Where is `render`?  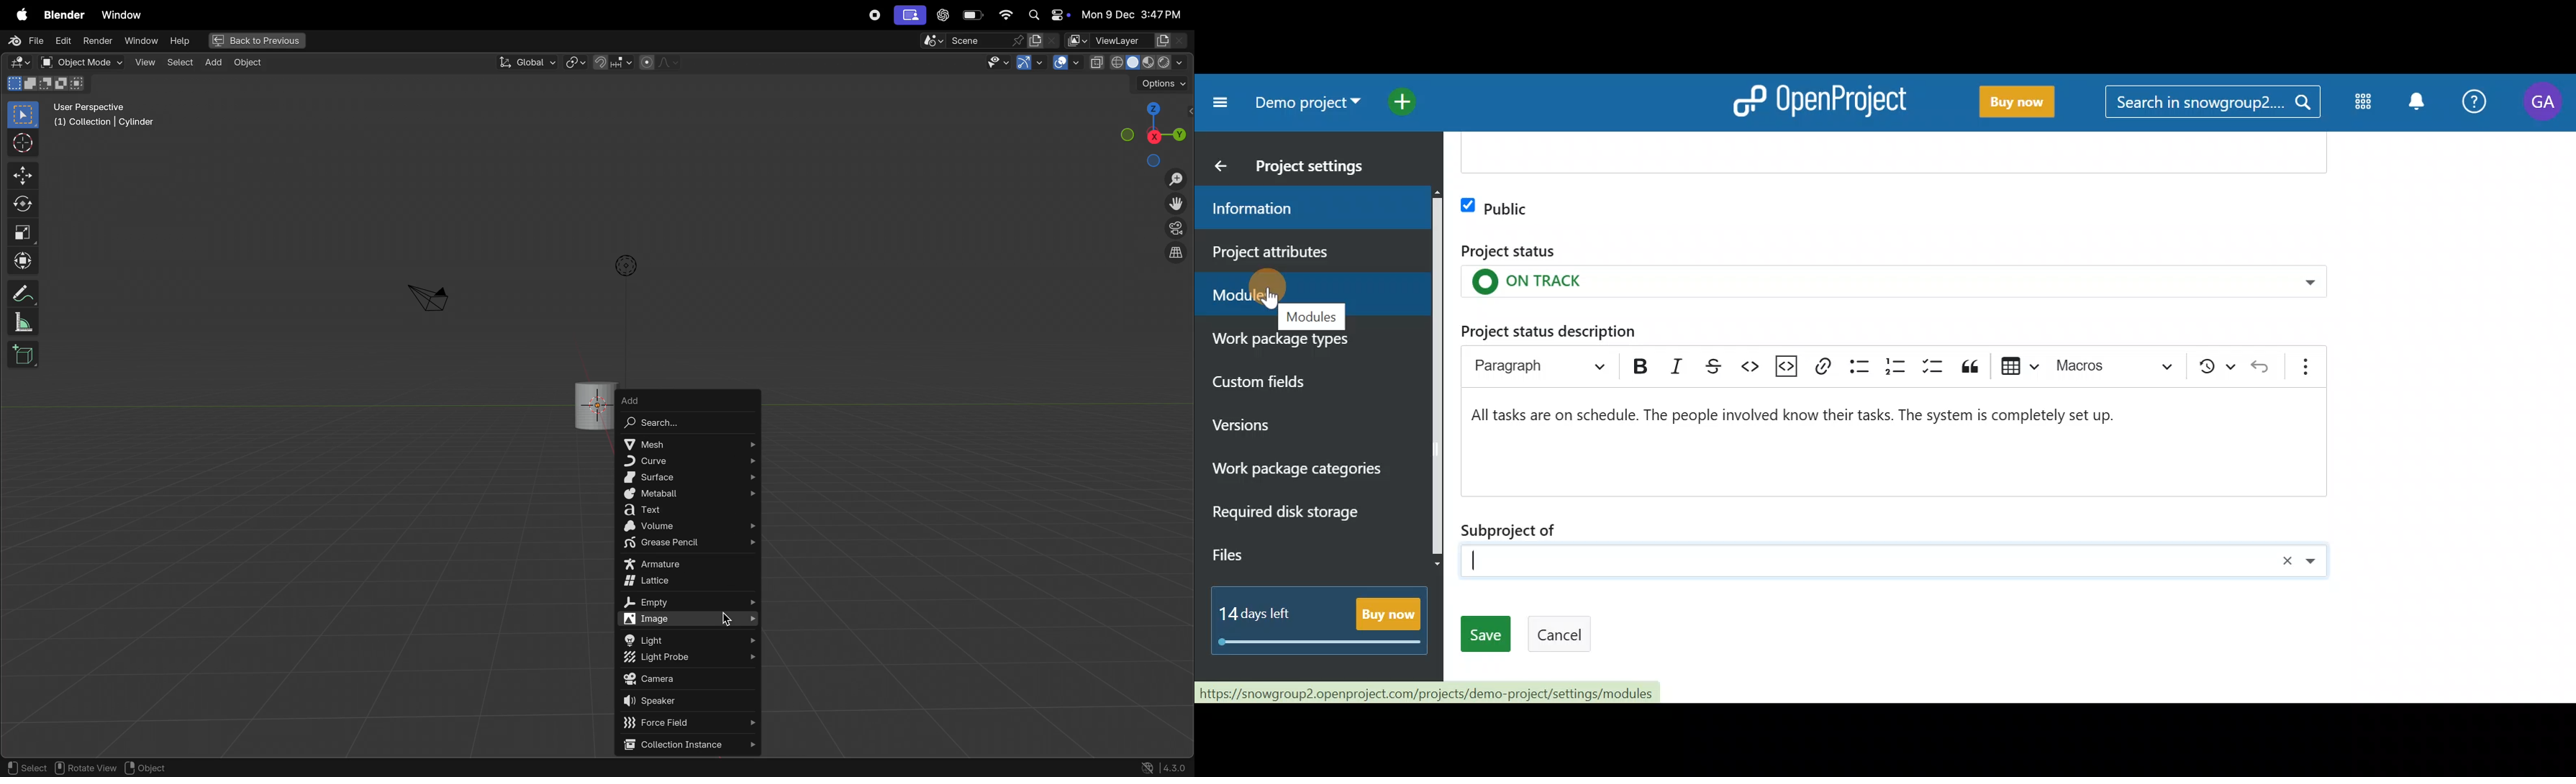 render is located at coordinates (98, 41).